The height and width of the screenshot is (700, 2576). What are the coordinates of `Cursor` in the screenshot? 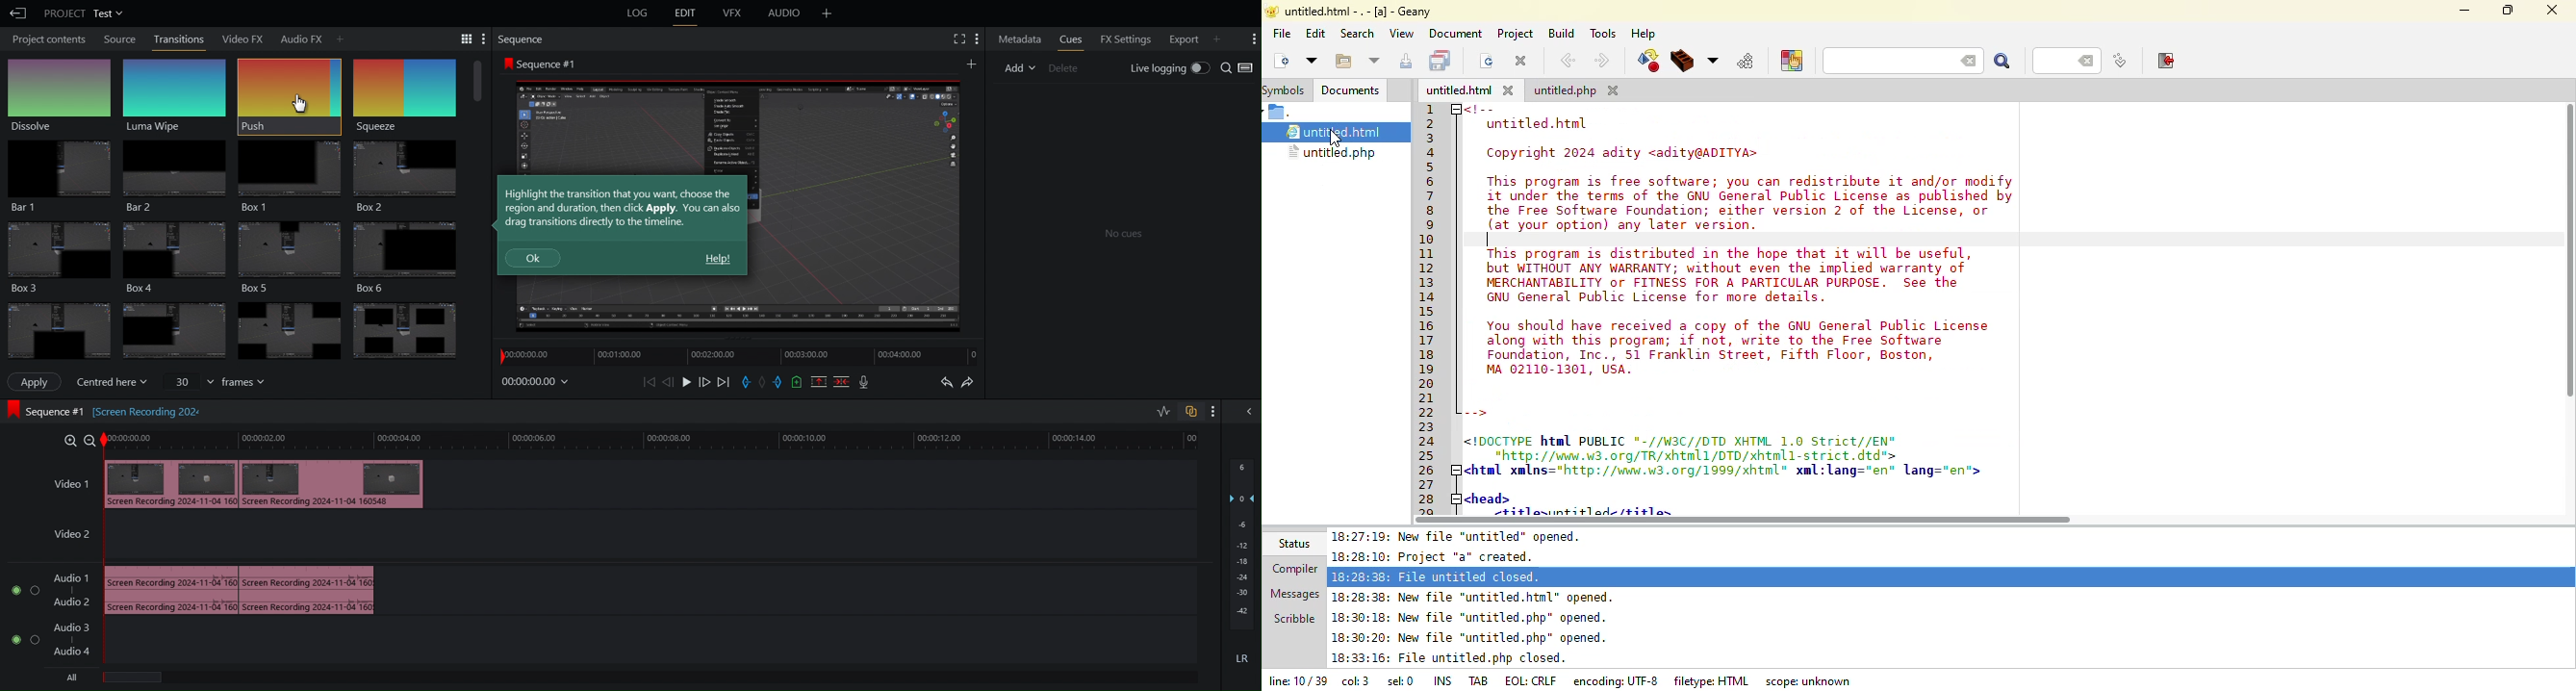 It's located at (299, 103).